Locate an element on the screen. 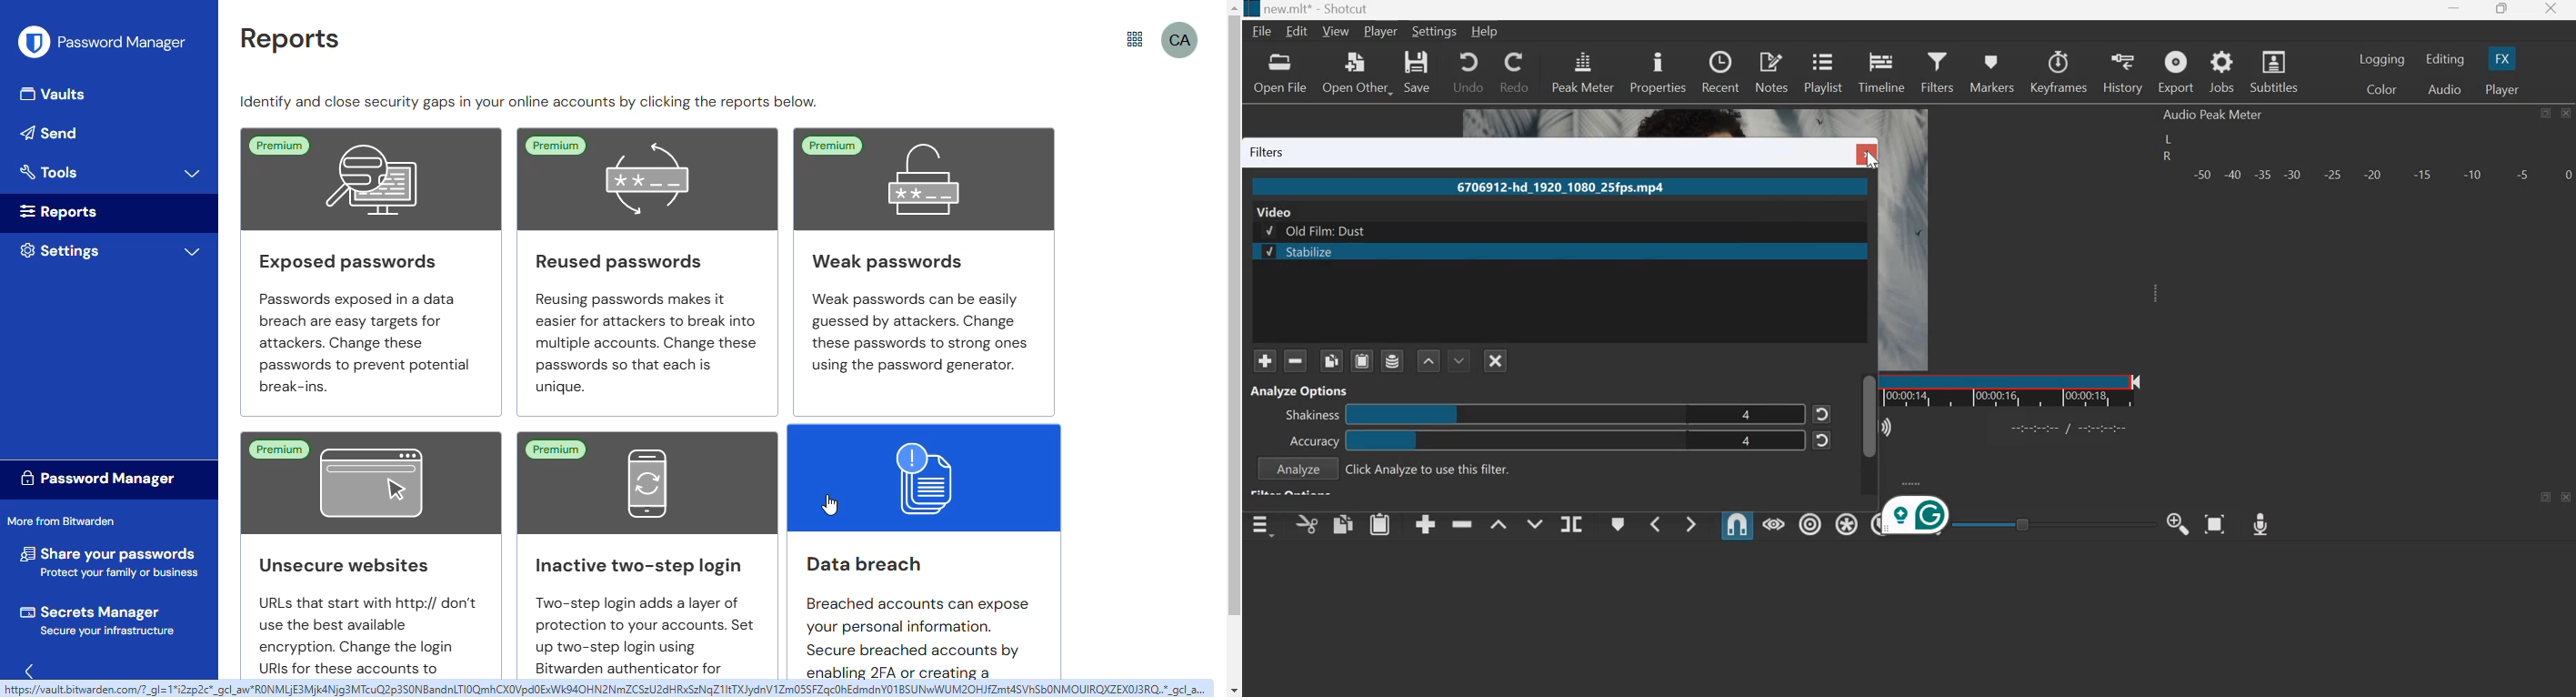 This screenshot has width=2576, height=700. Peak Meter is located at coordinates (1583, 71).